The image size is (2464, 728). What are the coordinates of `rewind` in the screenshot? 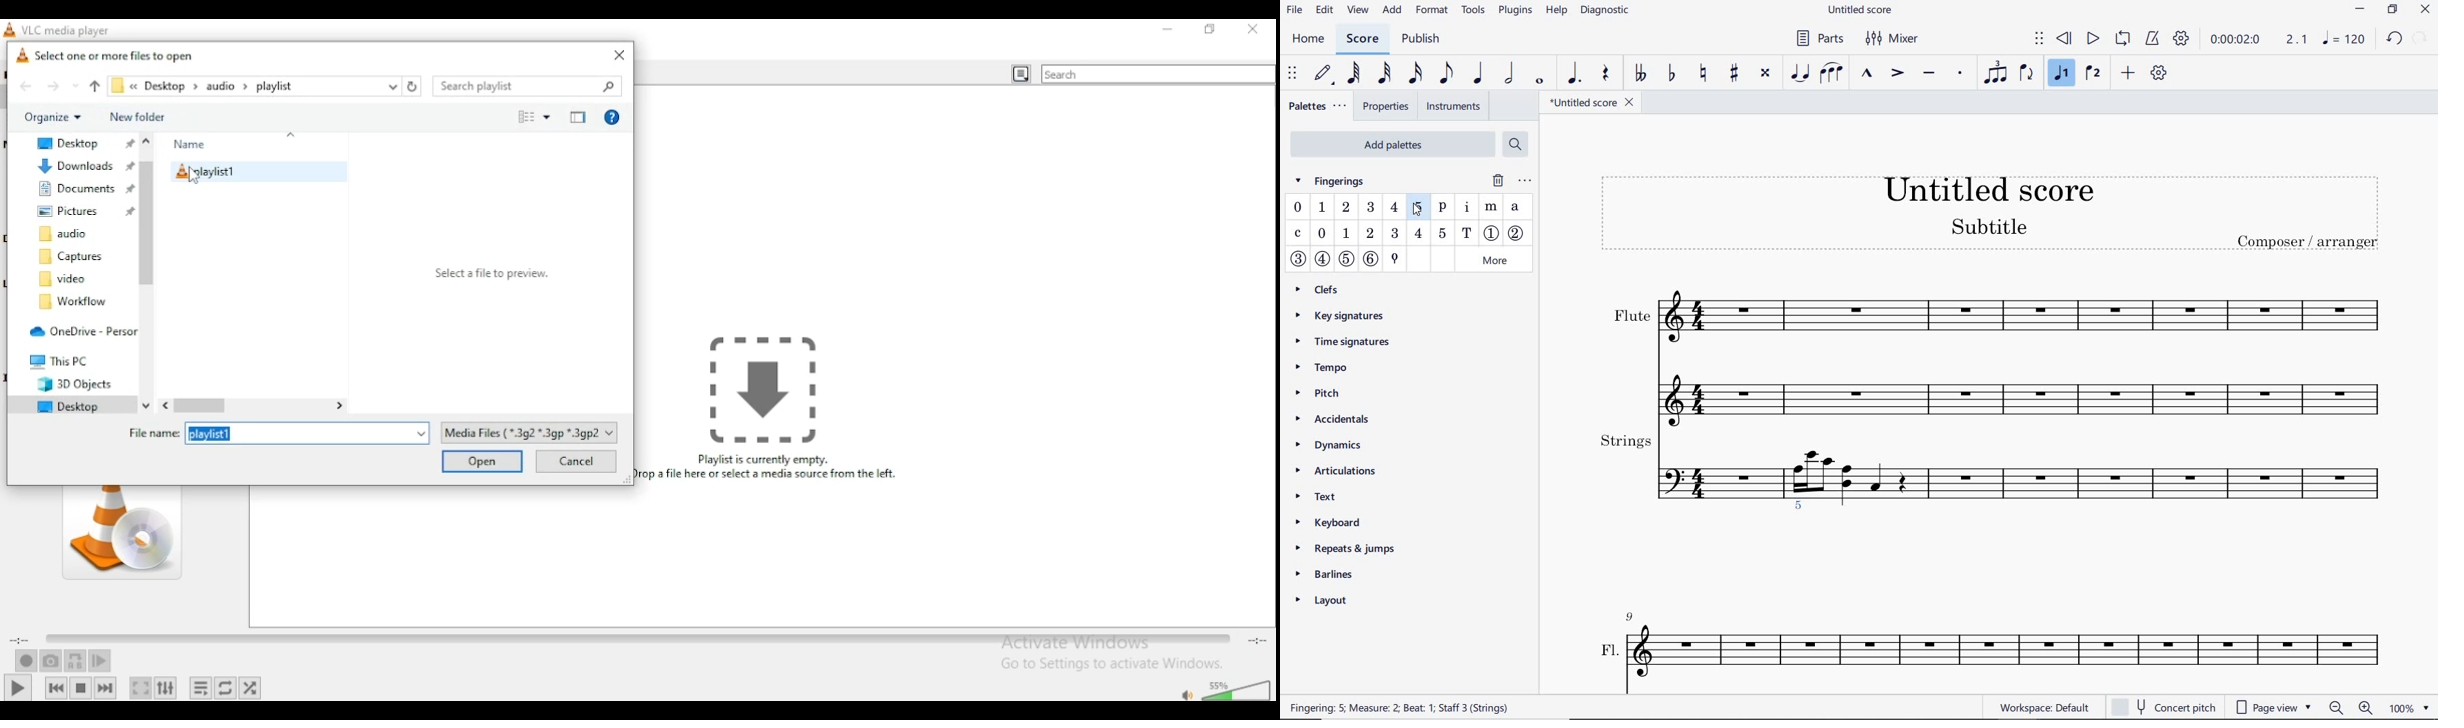 It's located at (2065, 37).